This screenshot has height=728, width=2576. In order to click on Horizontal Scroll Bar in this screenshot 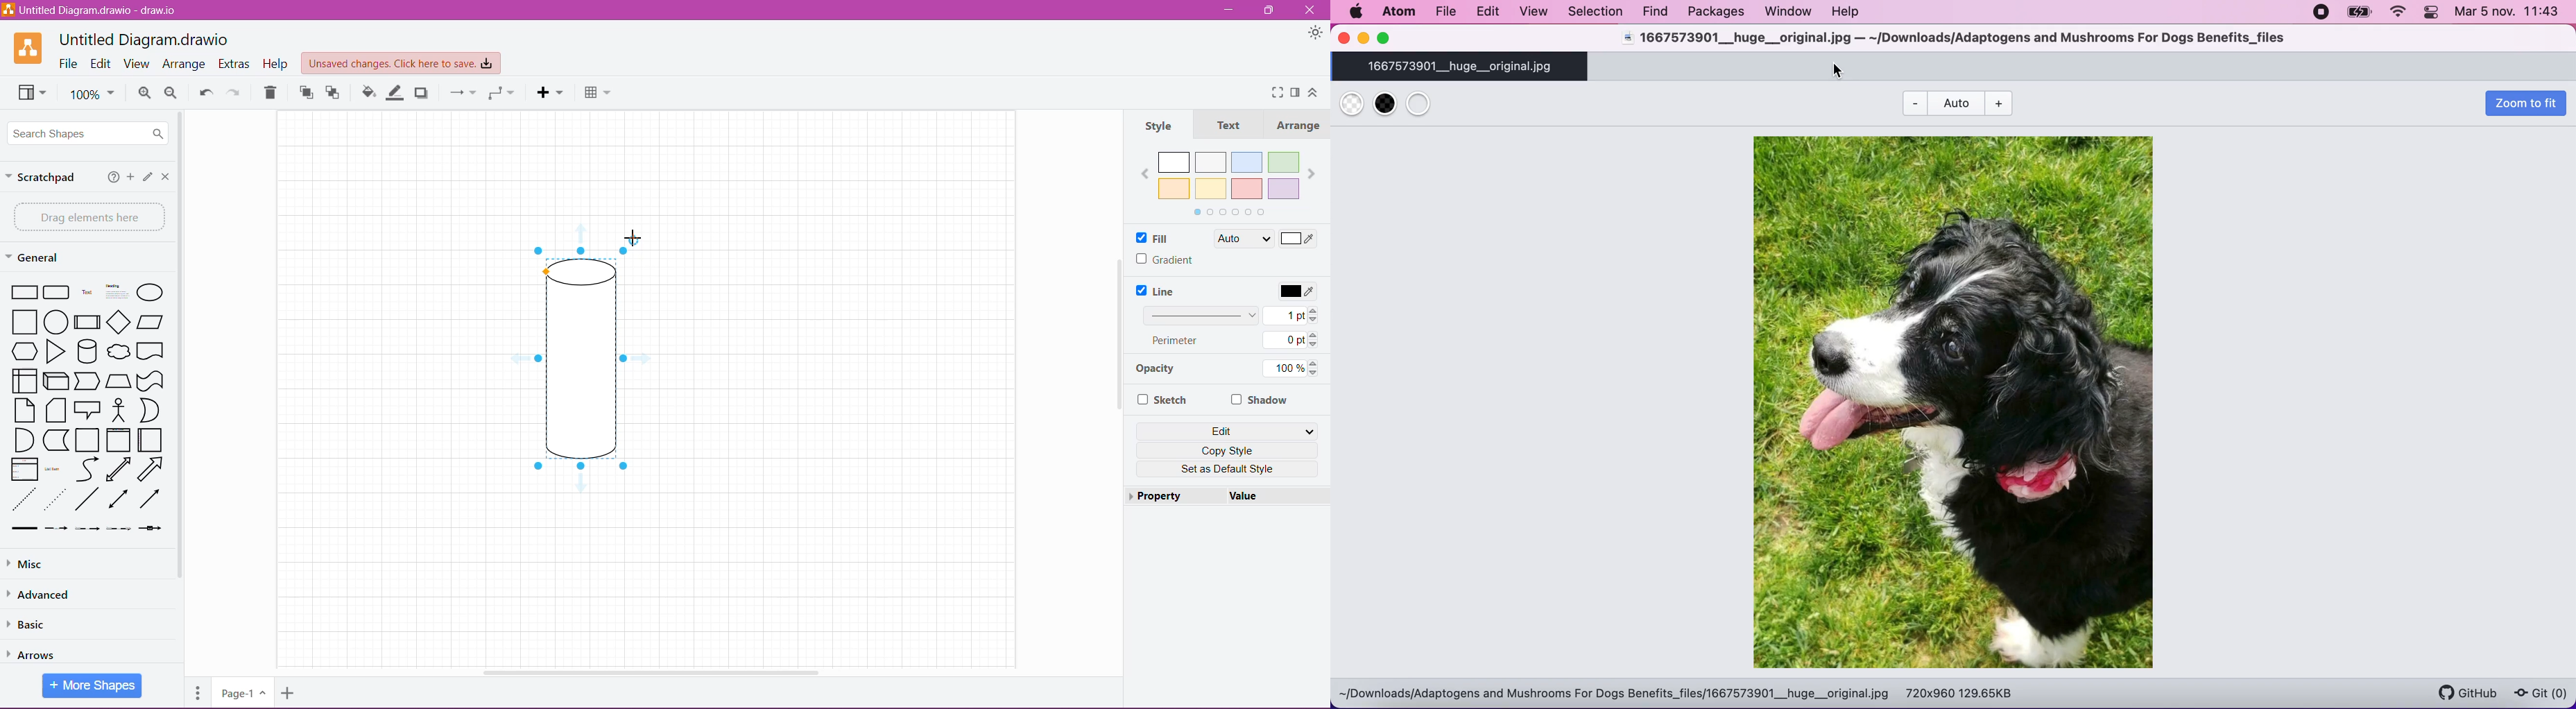, I will do `click(655, 673)`.